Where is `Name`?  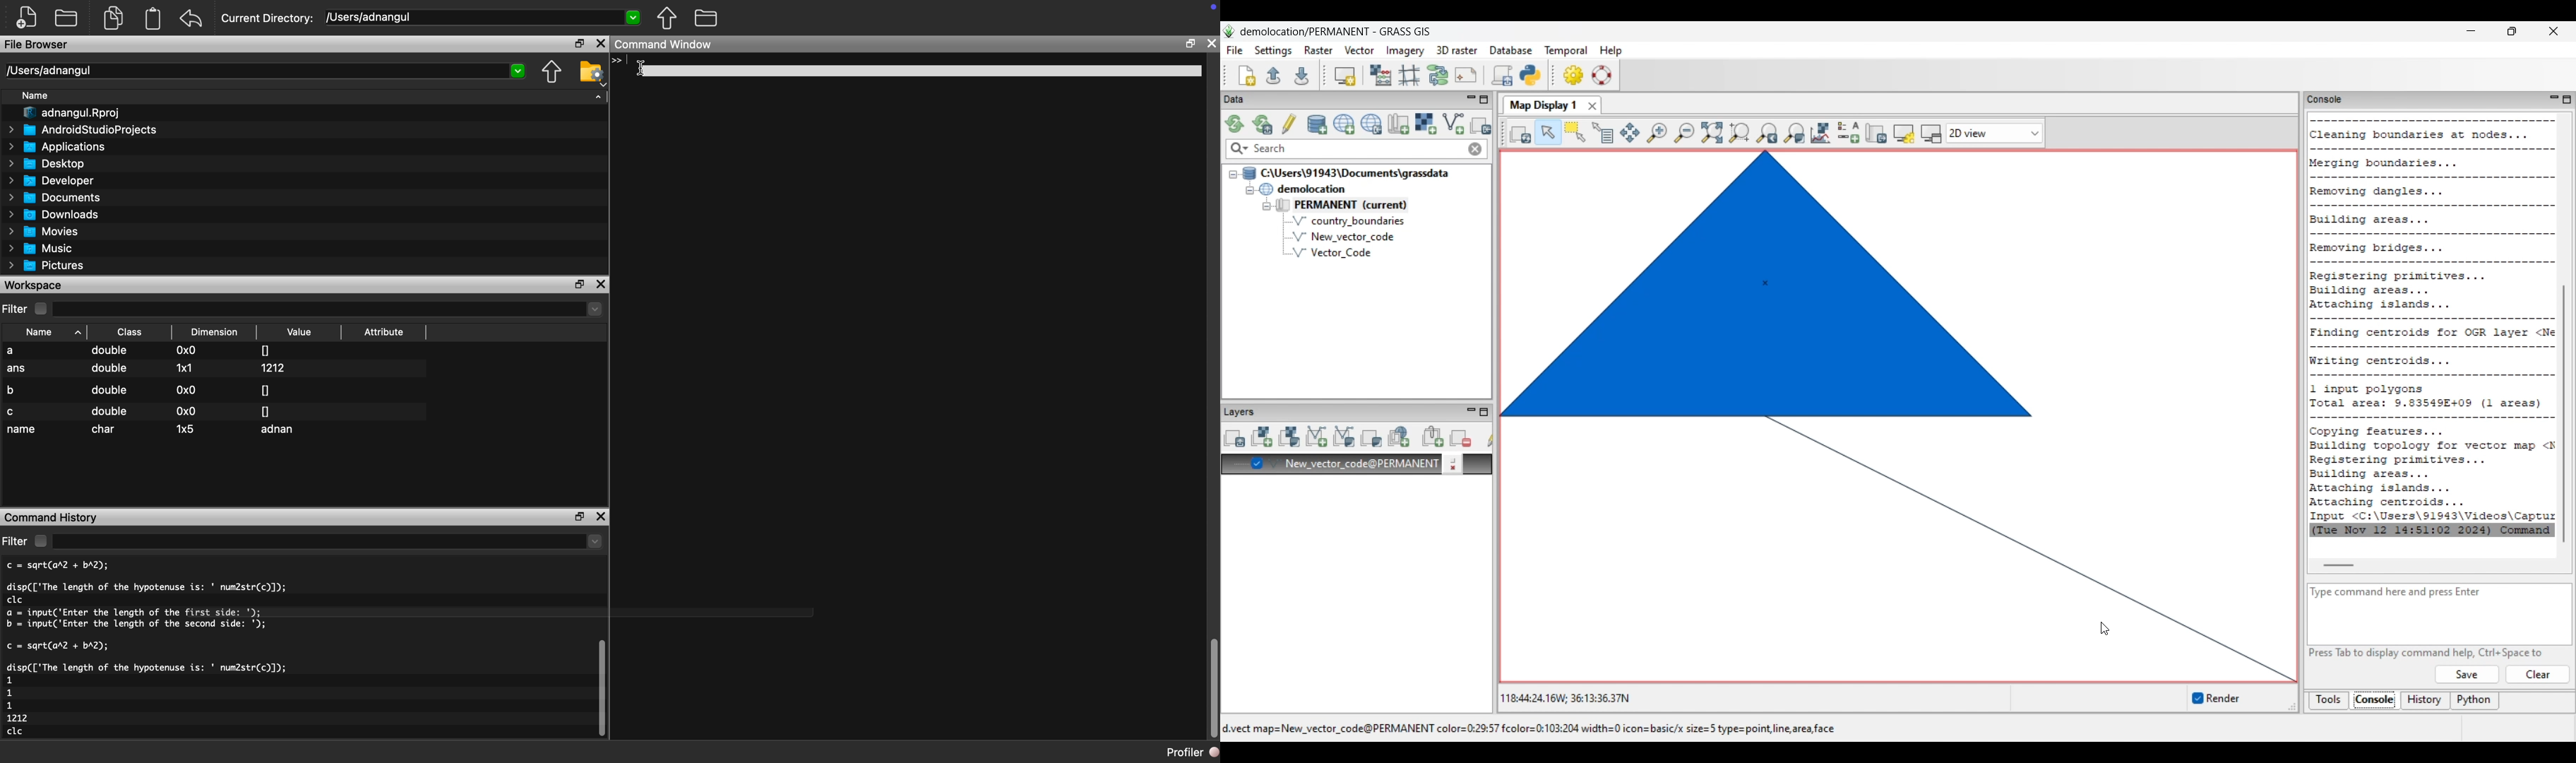 Name is located at coordinates (40, 97).